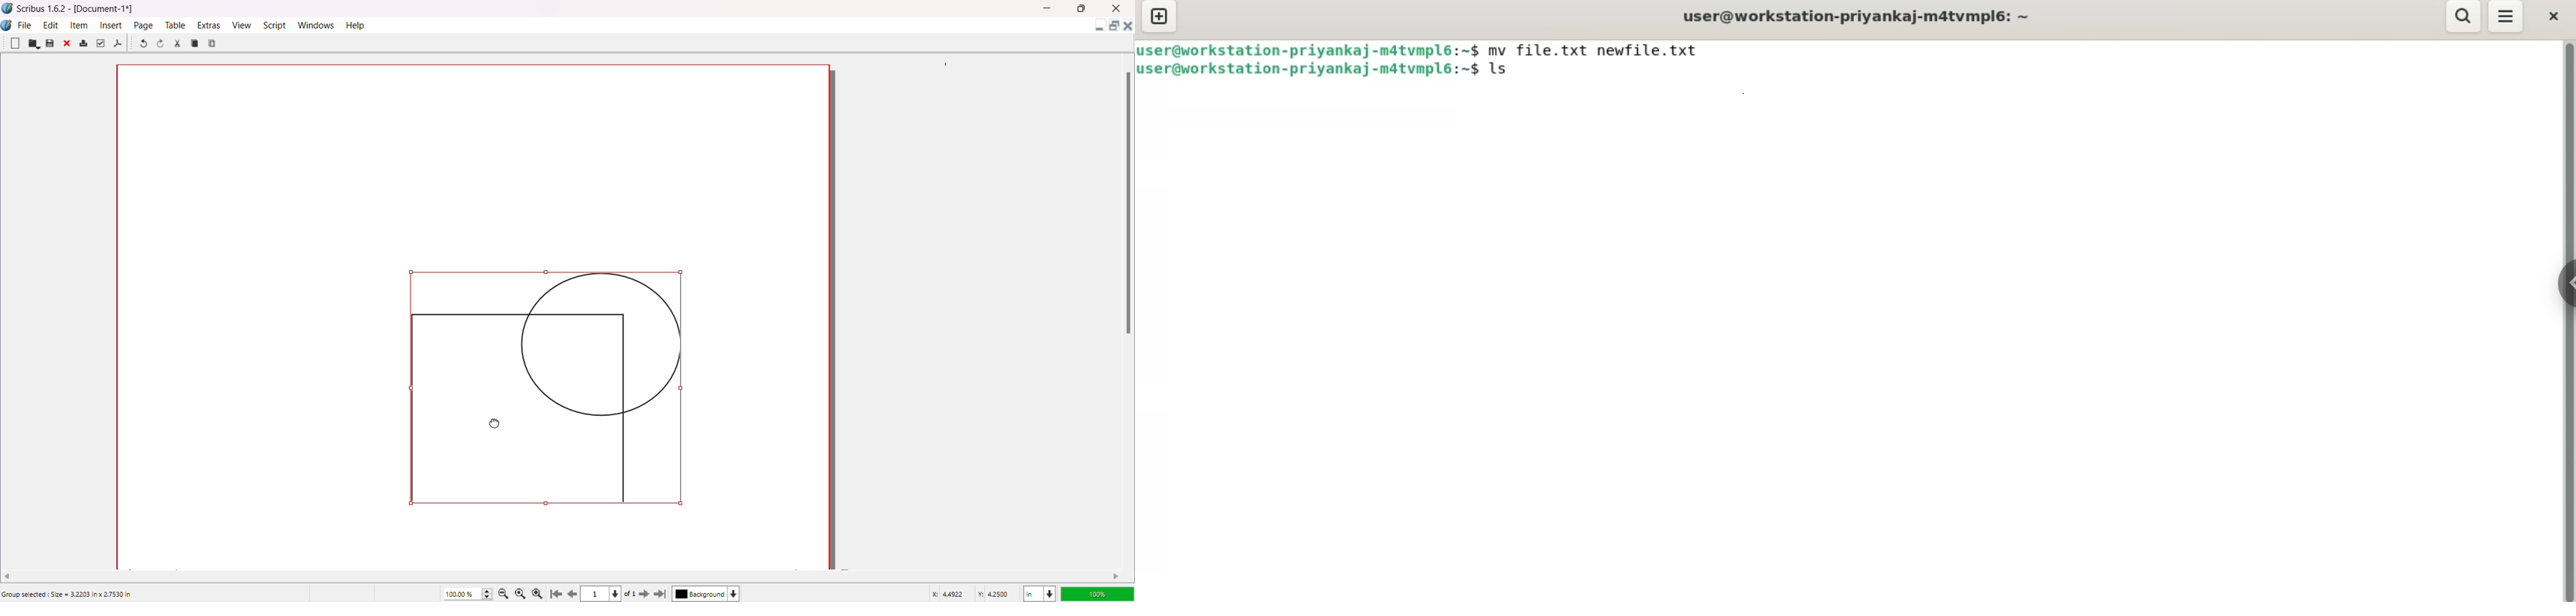 This screenshot has height=616, width=2576. I want to click on Help, so click(357, 25).